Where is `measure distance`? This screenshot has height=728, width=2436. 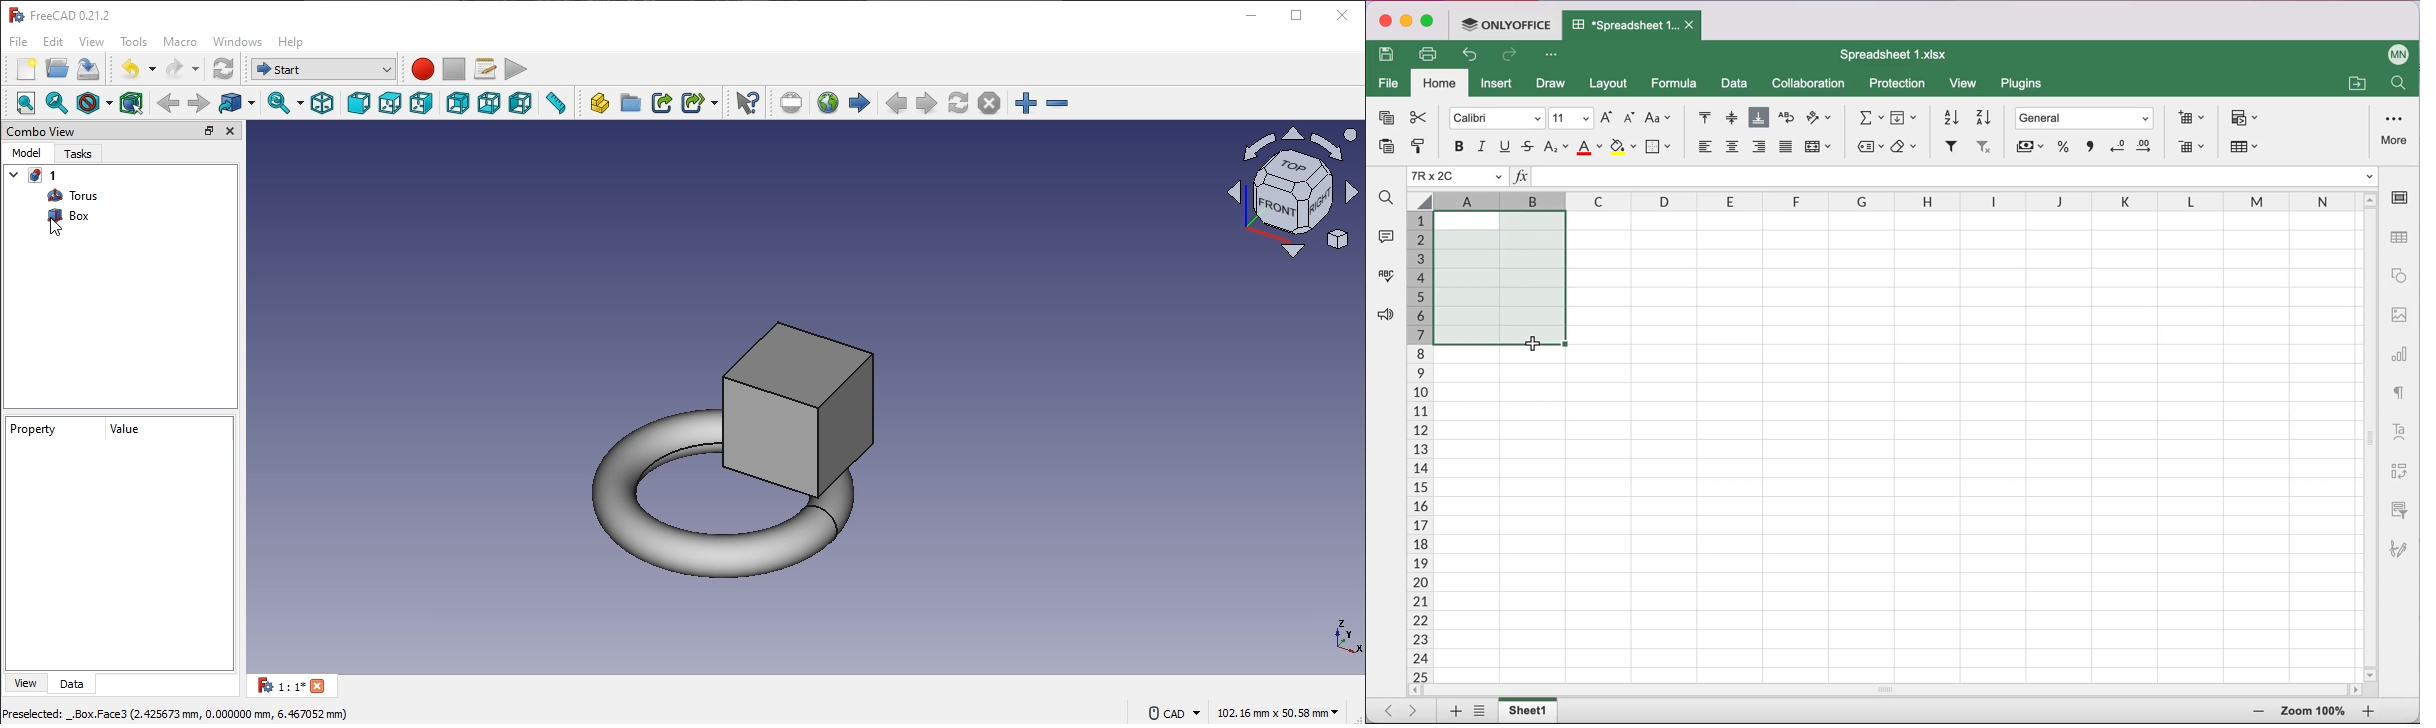
measure distance is located at coordinates (556, 104).